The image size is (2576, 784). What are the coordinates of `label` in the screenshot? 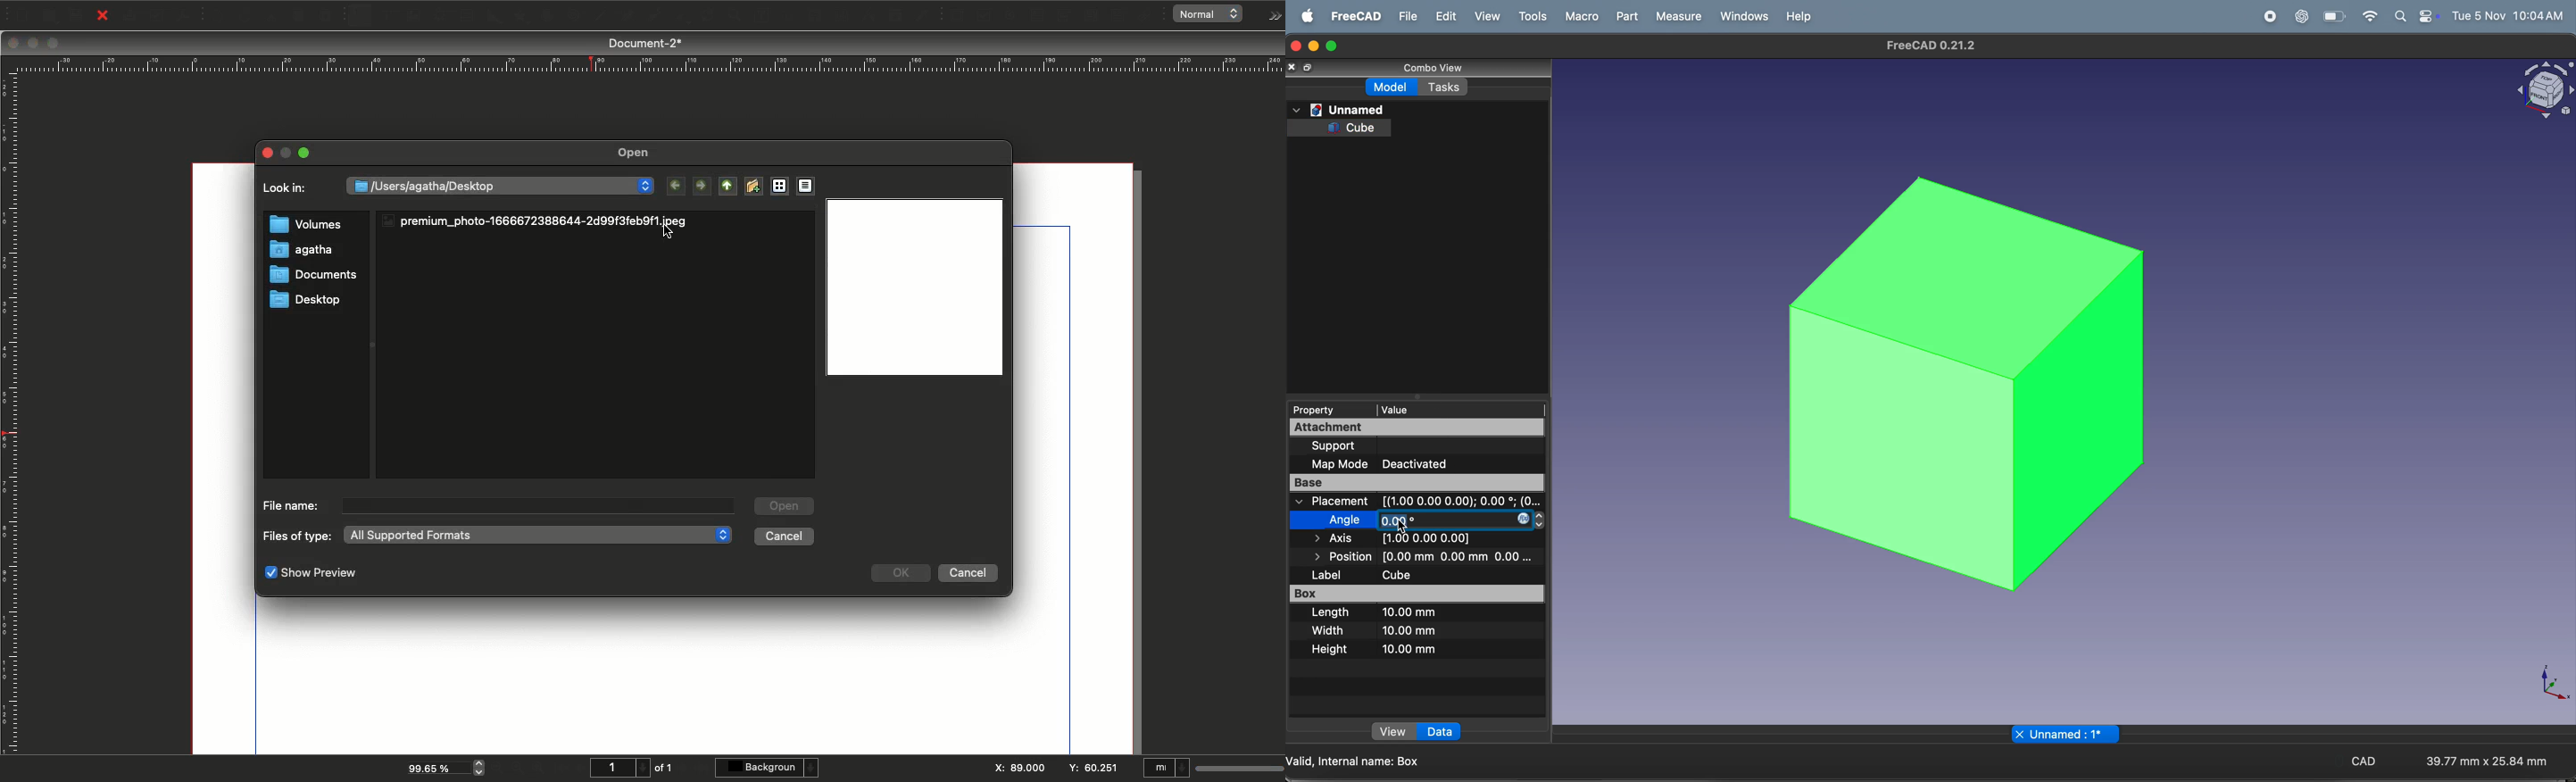 It's located at (1335, 575).